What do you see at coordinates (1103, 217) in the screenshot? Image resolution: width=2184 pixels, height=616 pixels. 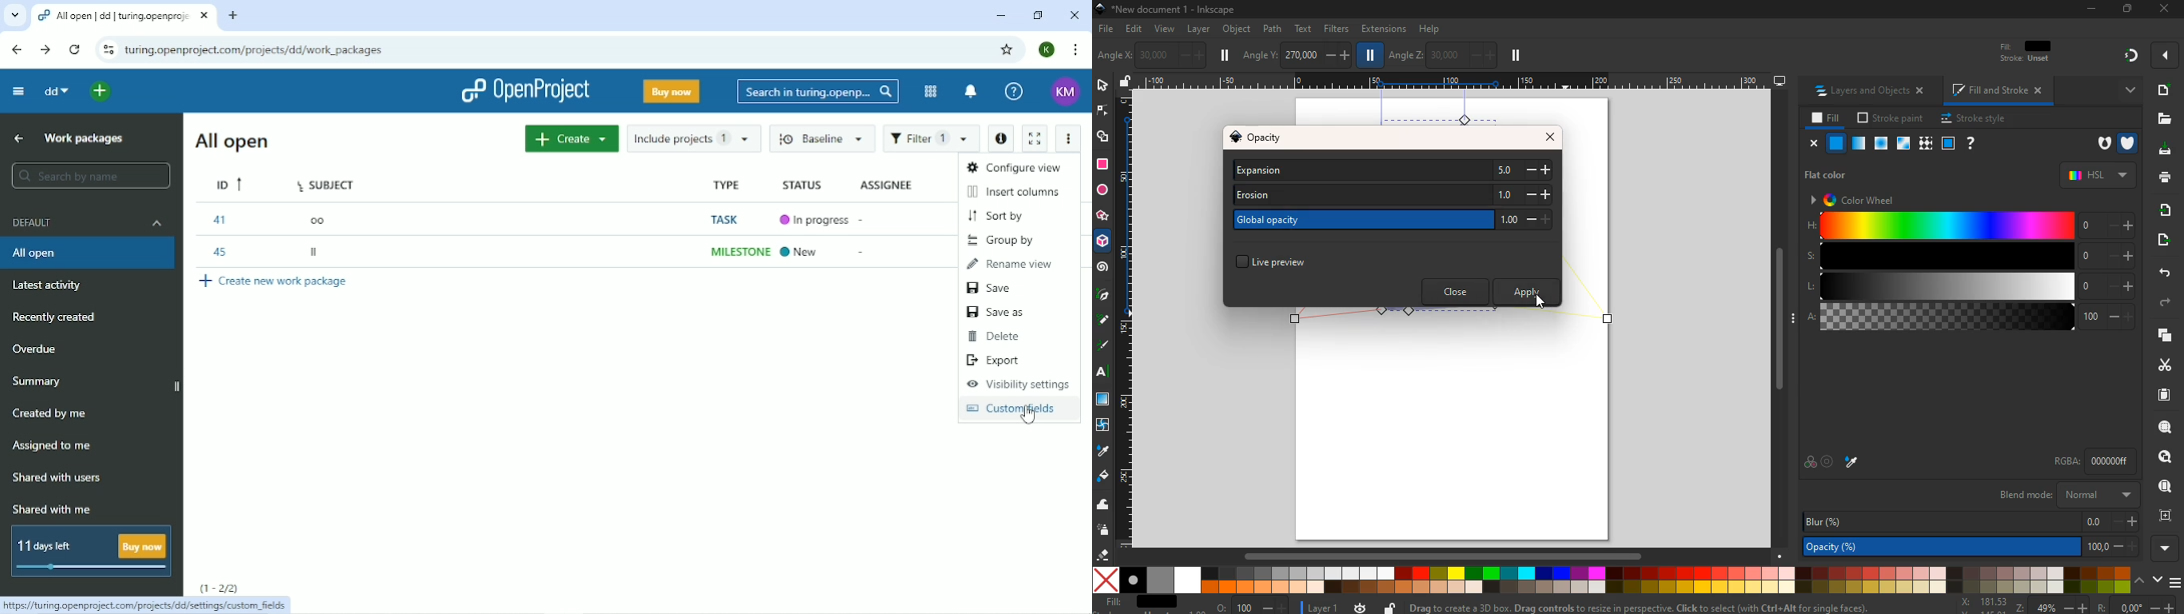 I see `star` at bounding box center [1103, 217].